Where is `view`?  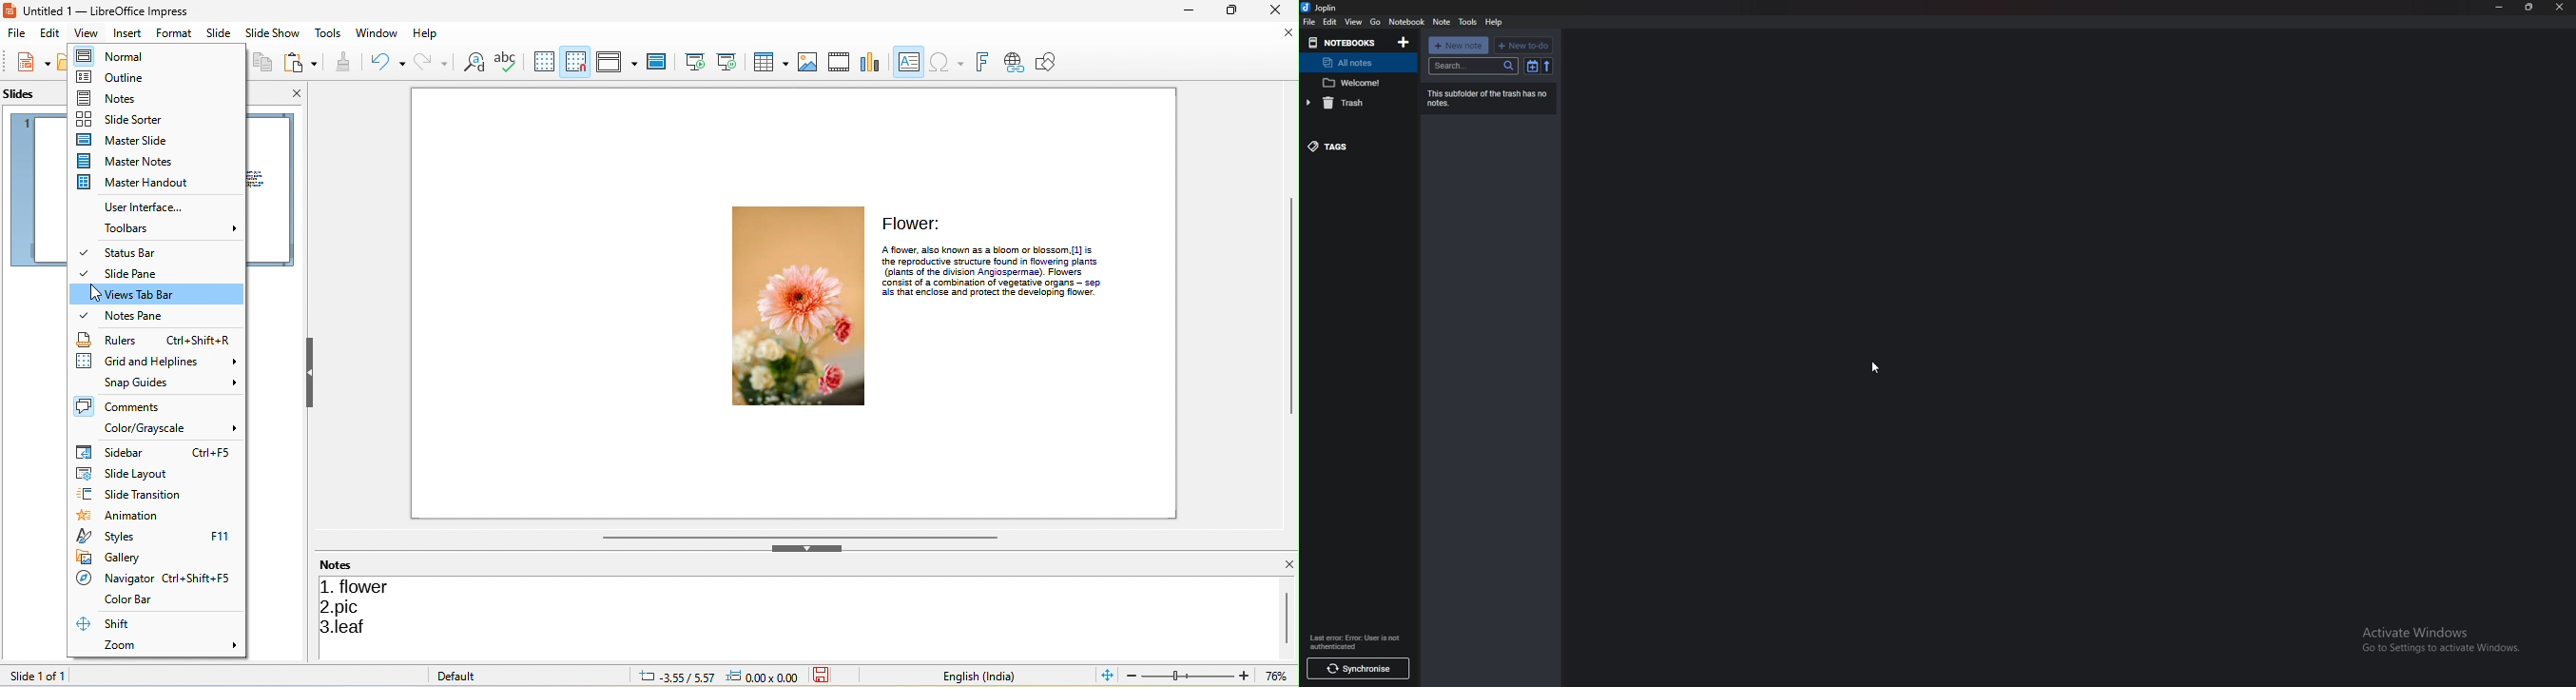 view is located at coordinates (1353, 22).